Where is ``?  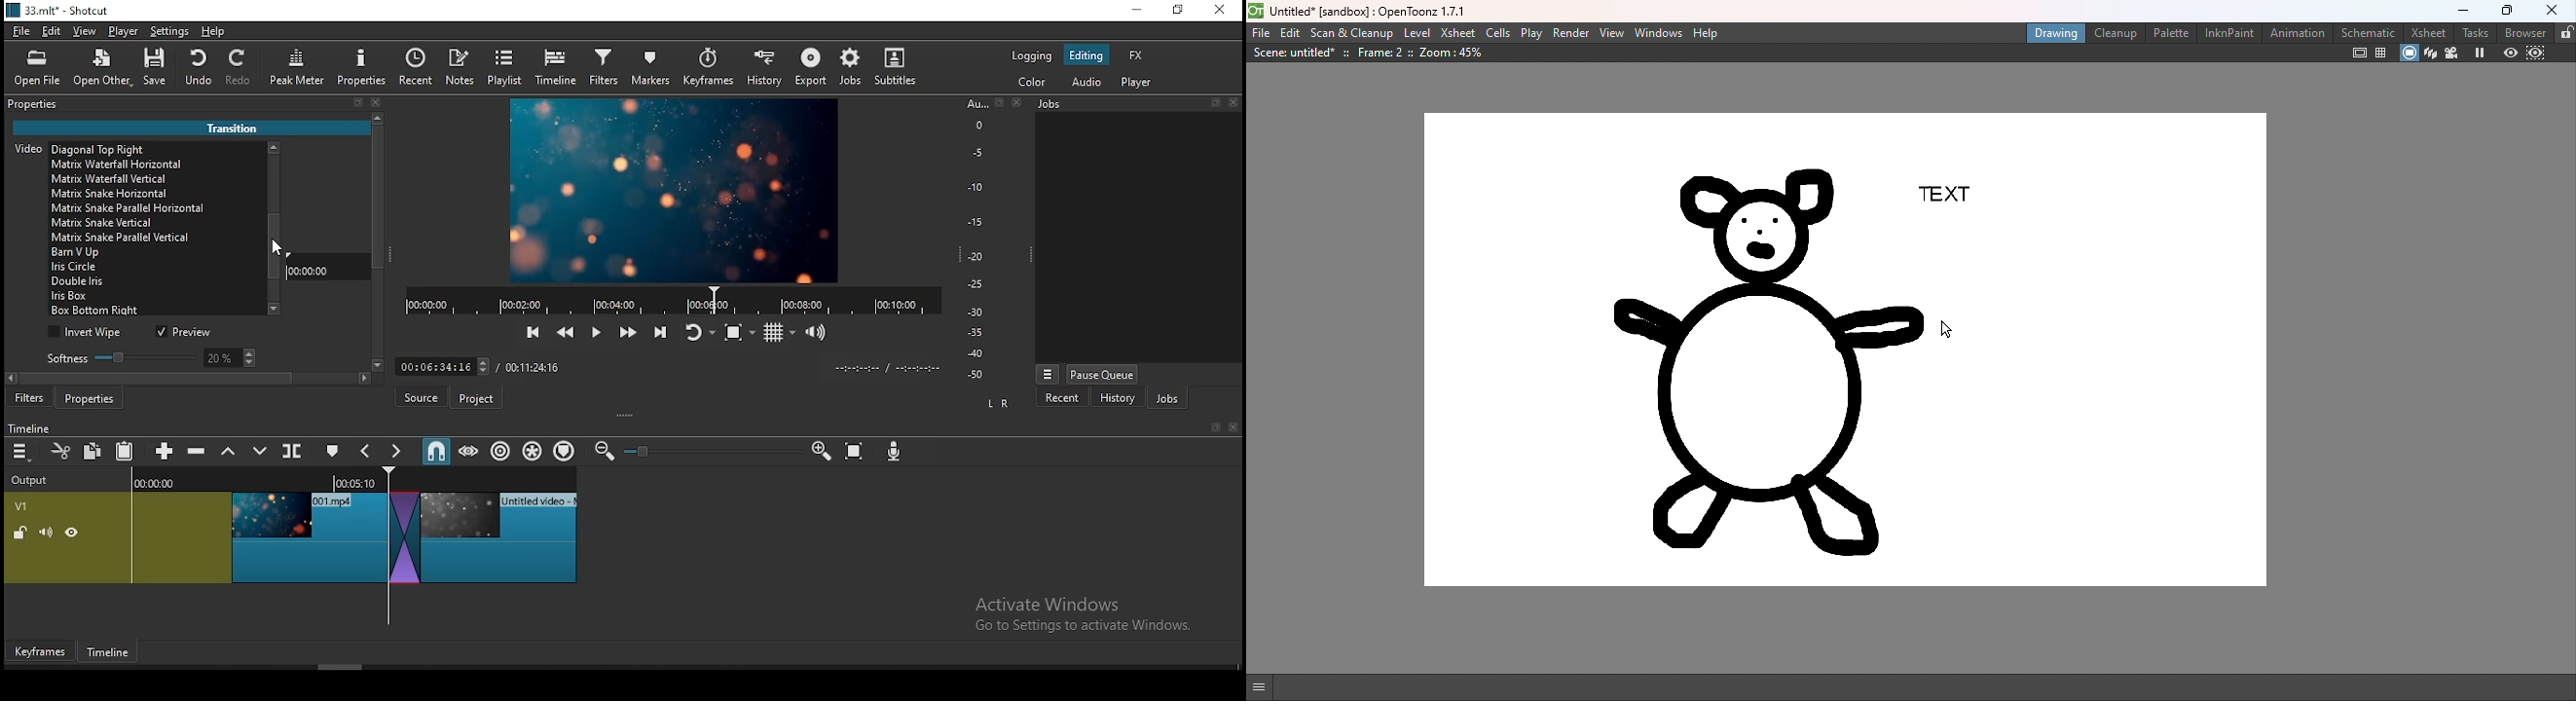  is located at coordinates (1235, 102).